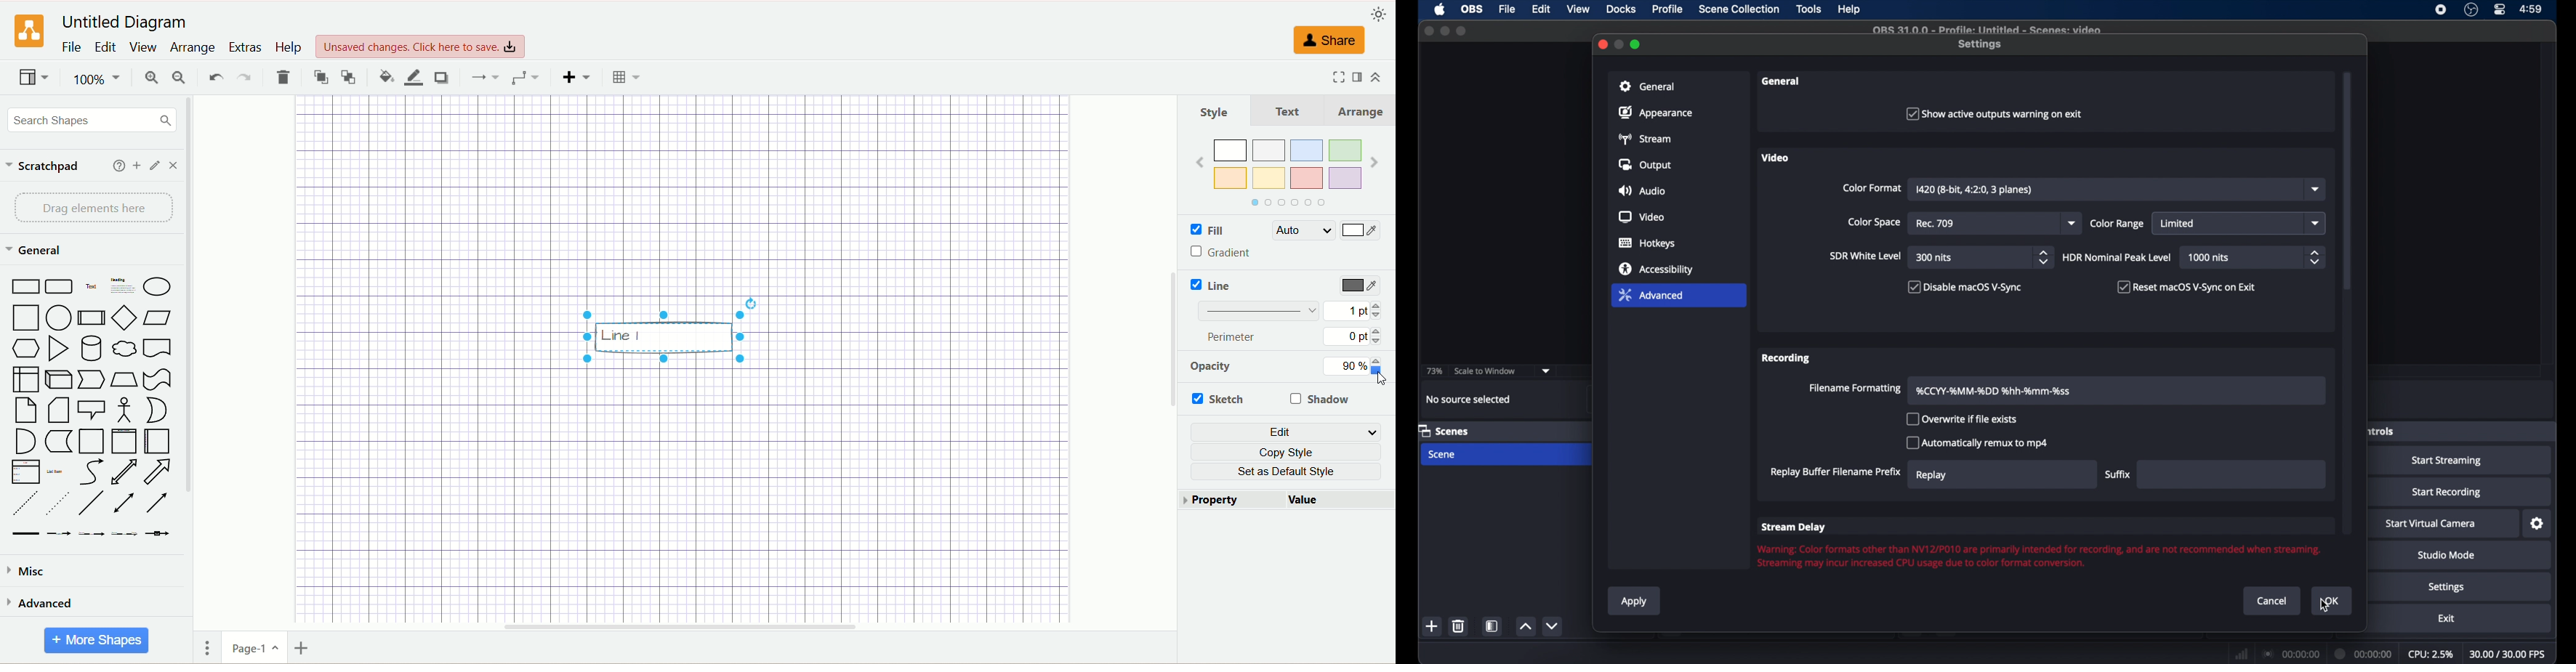 The width and height of the screenshot is (2576, 672). What do you see at coordinates (2325, 604) in the screenshot?
I see `cursor` at bounding box center [2325, 604].